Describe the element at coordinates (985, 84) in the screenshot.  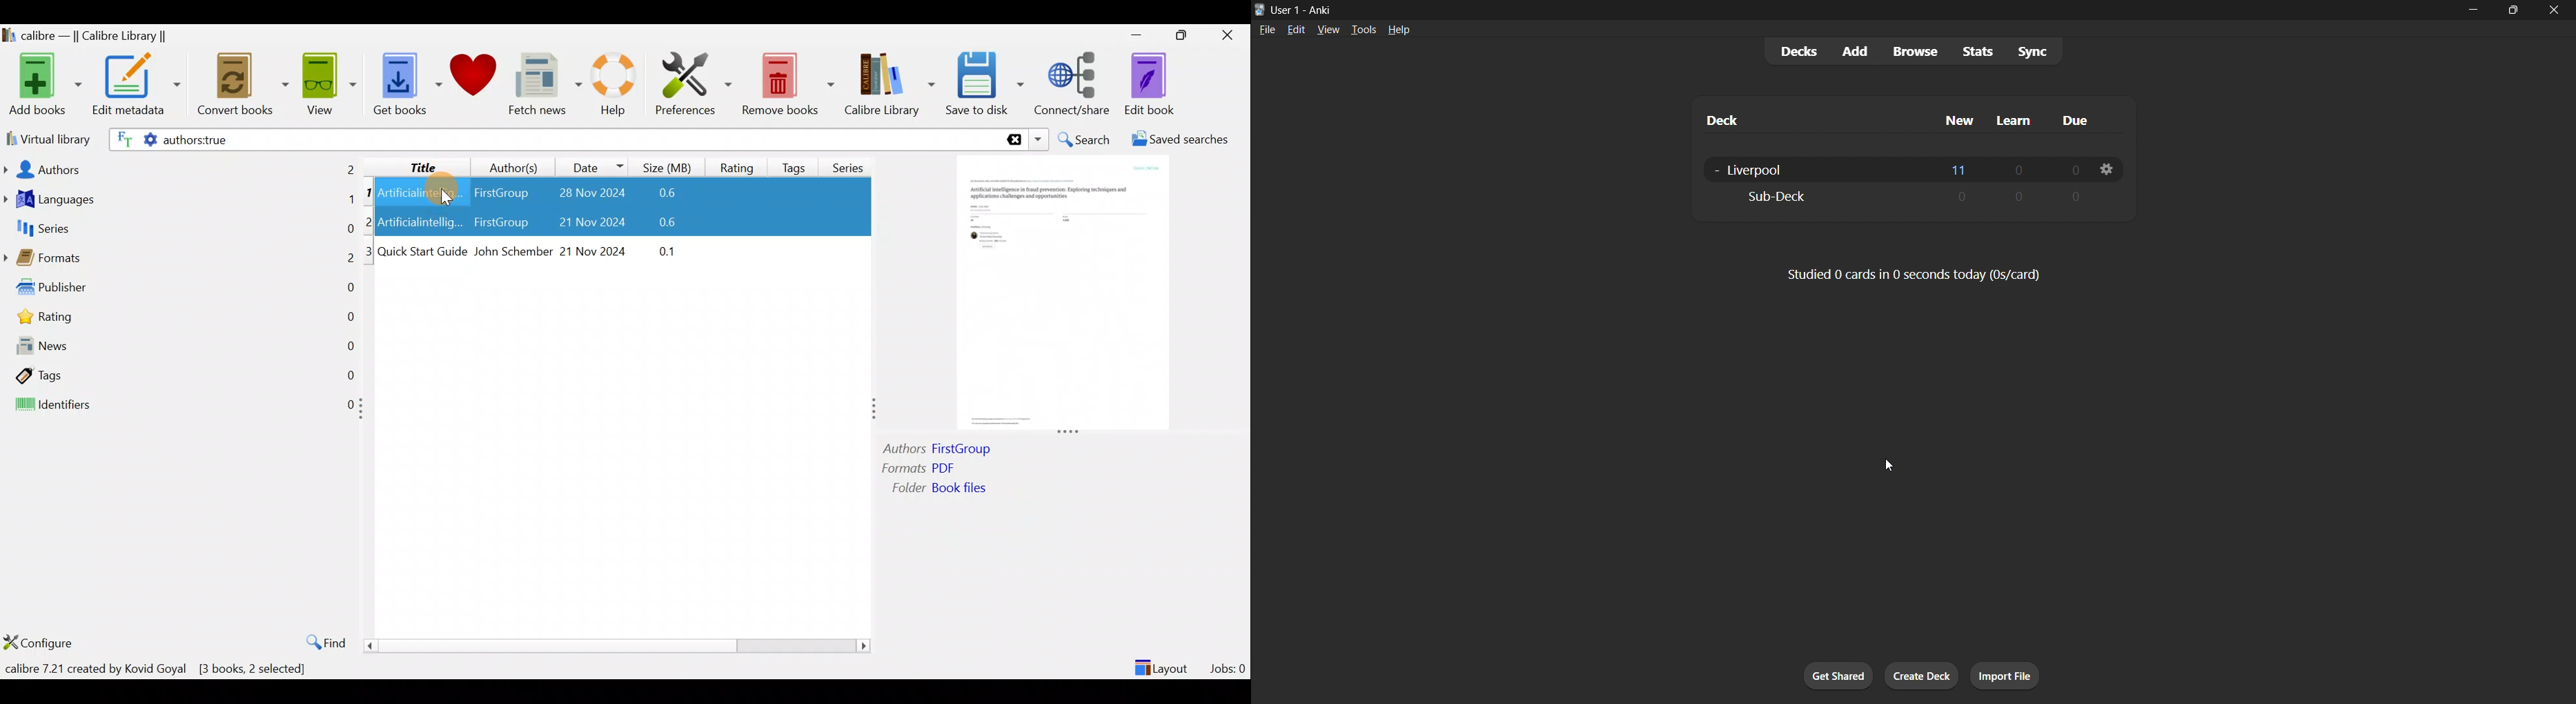
I see `Save to disk` at that location.